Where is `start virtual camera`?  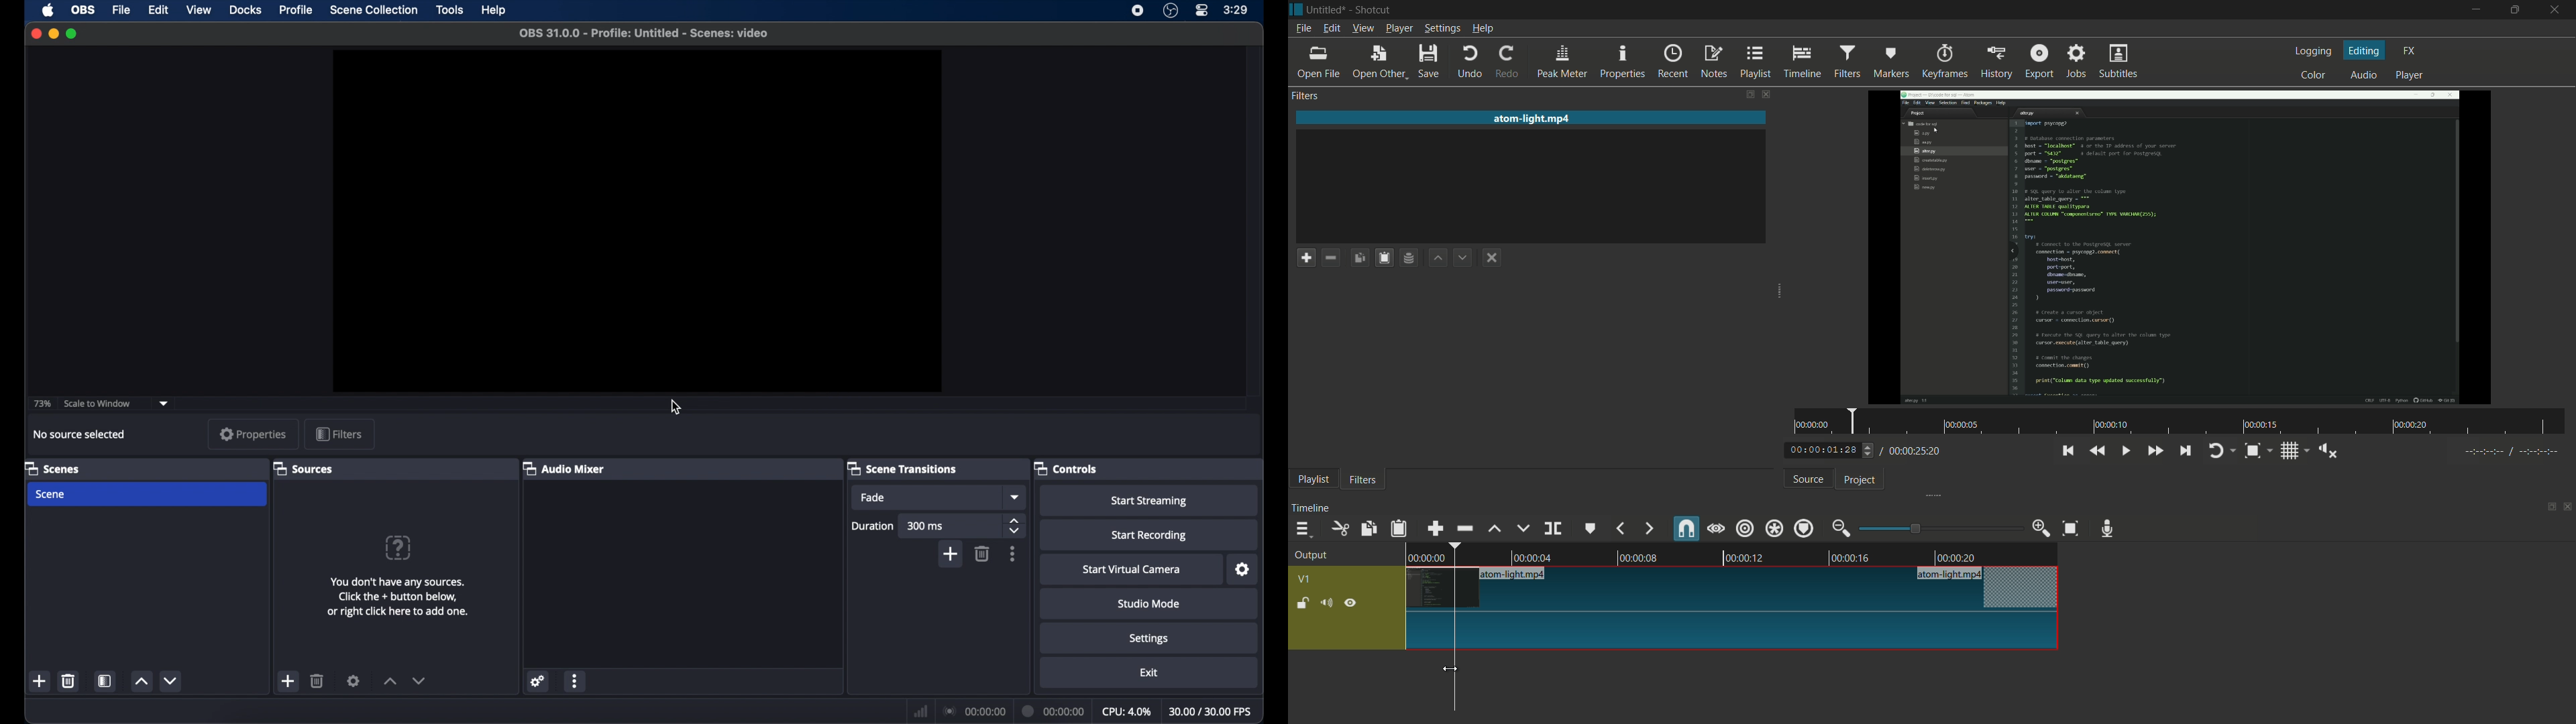
start virtual camera is located at coordinates (1130, 570).